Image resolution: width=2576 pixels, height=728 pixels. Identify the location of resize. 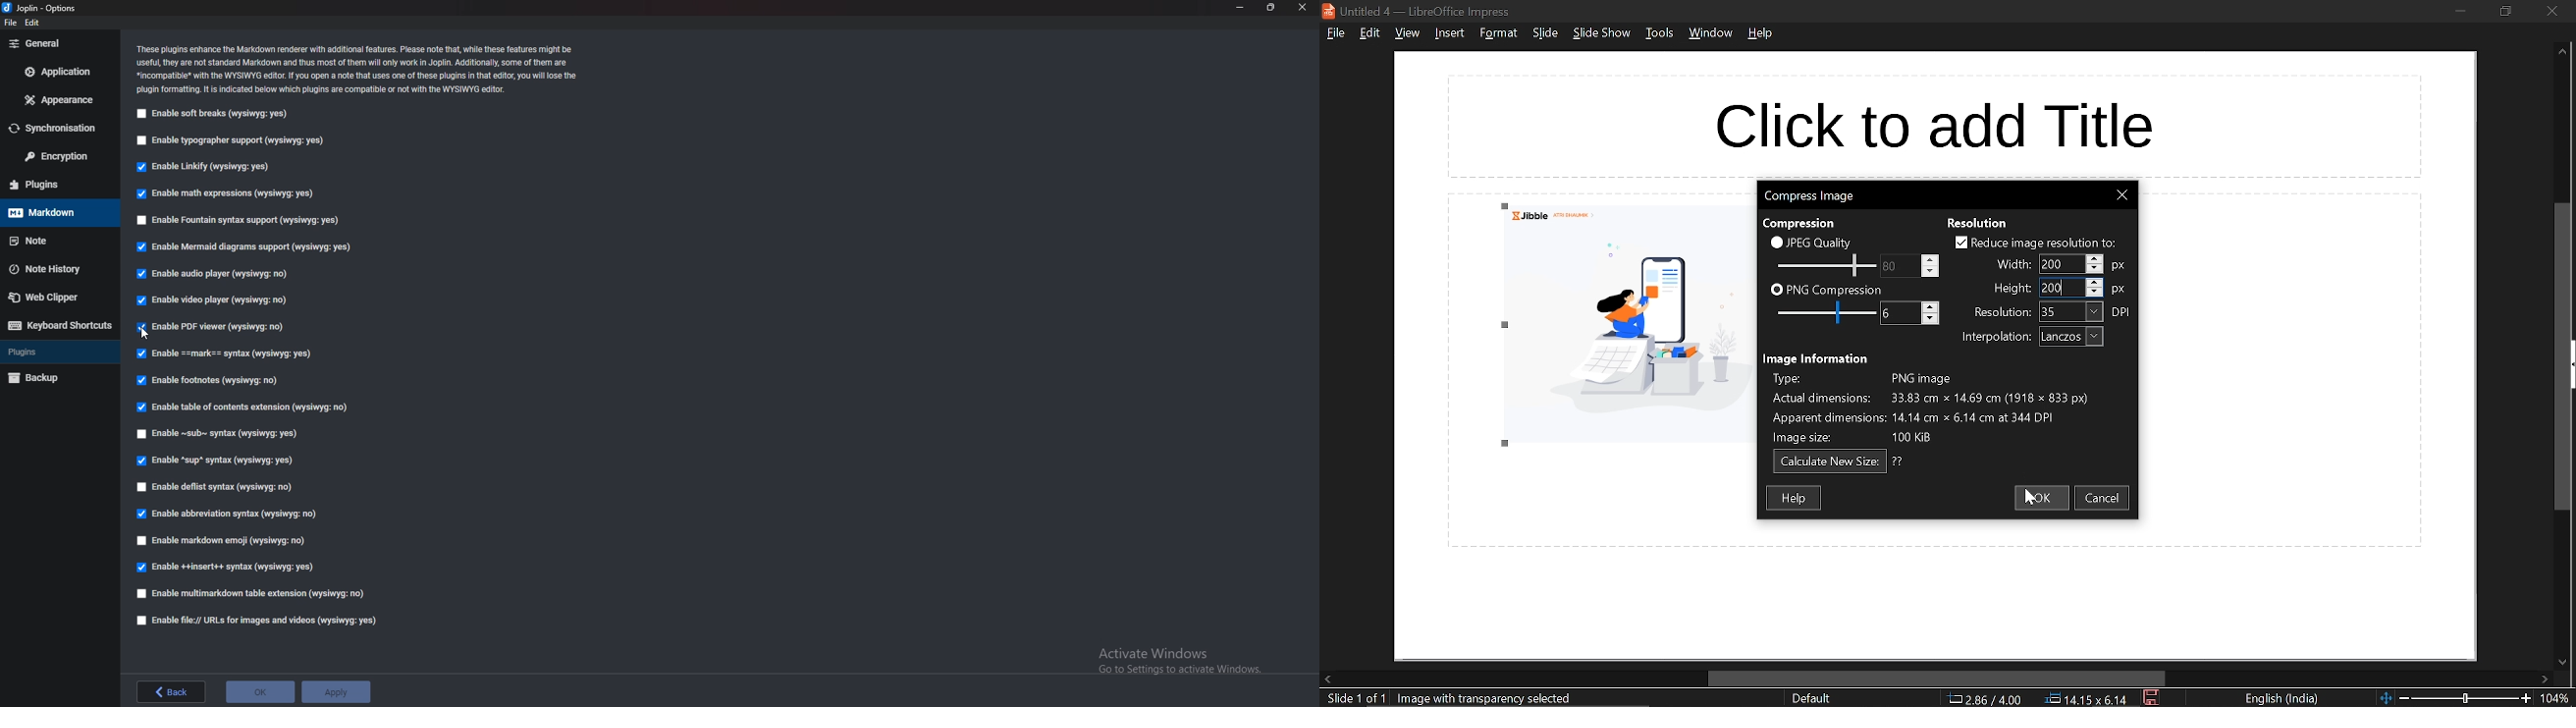
(1271, 8).